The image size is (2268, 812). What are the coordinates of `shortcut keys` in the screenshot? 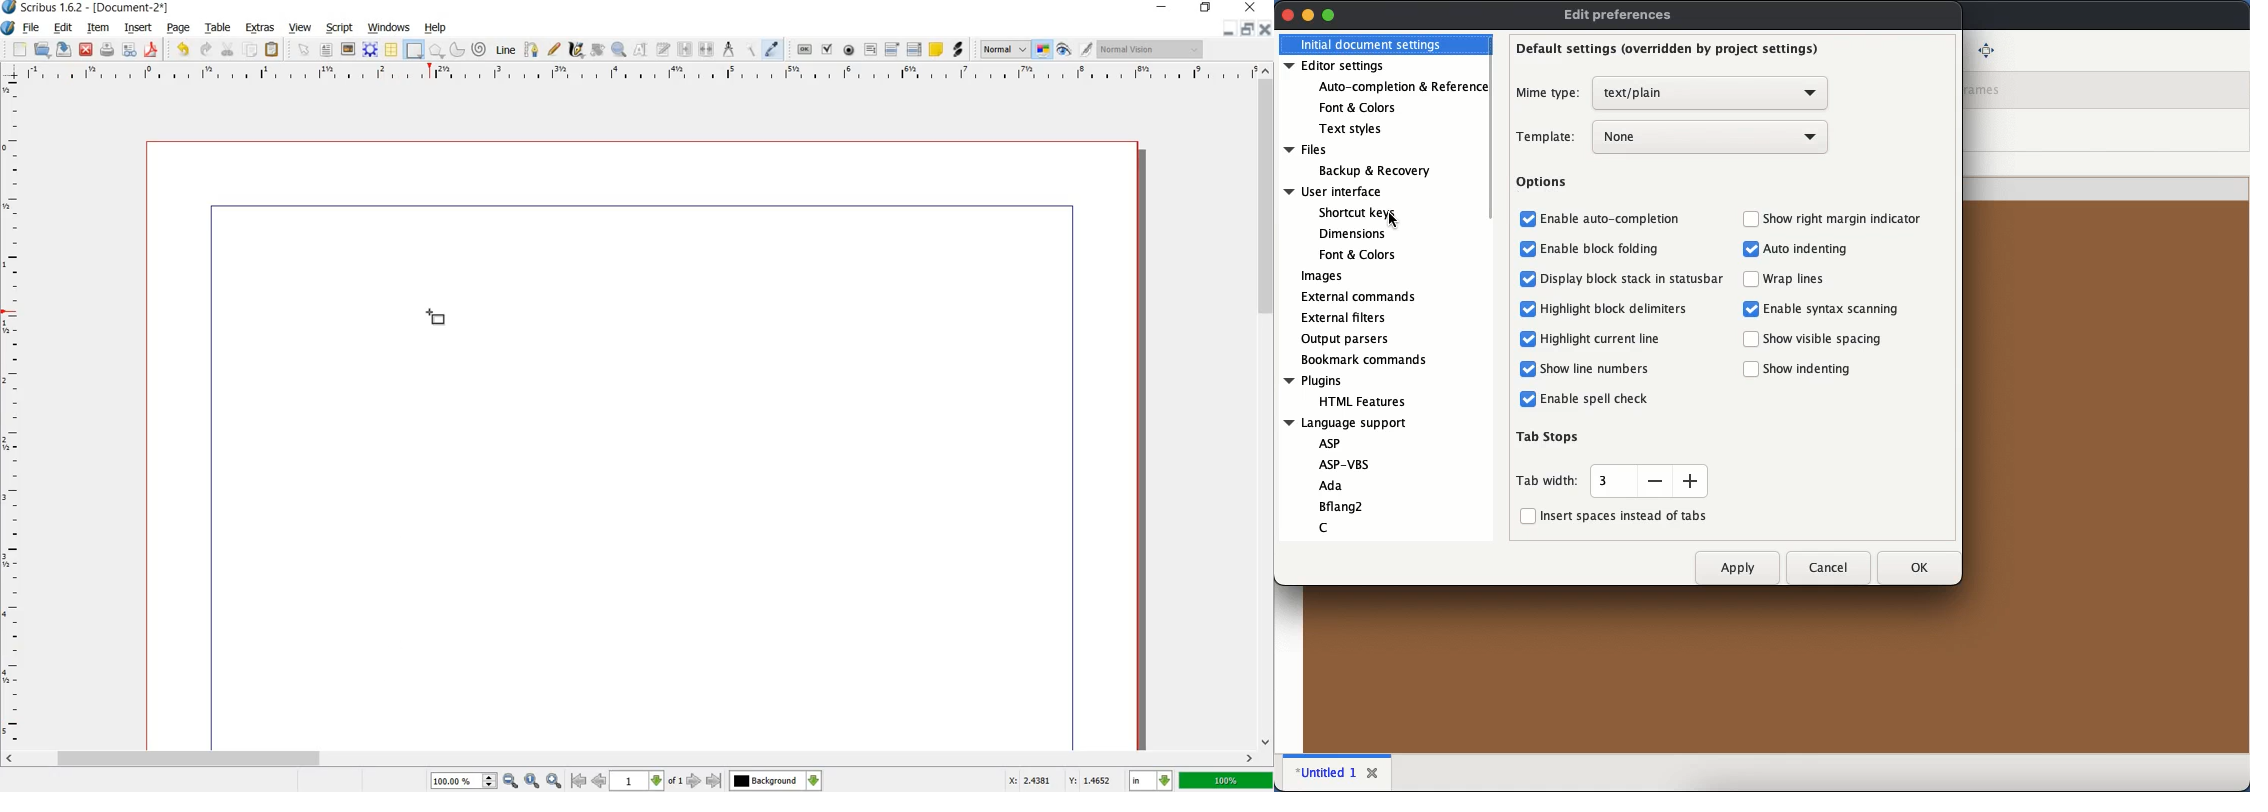 It's located at (1357, 211).